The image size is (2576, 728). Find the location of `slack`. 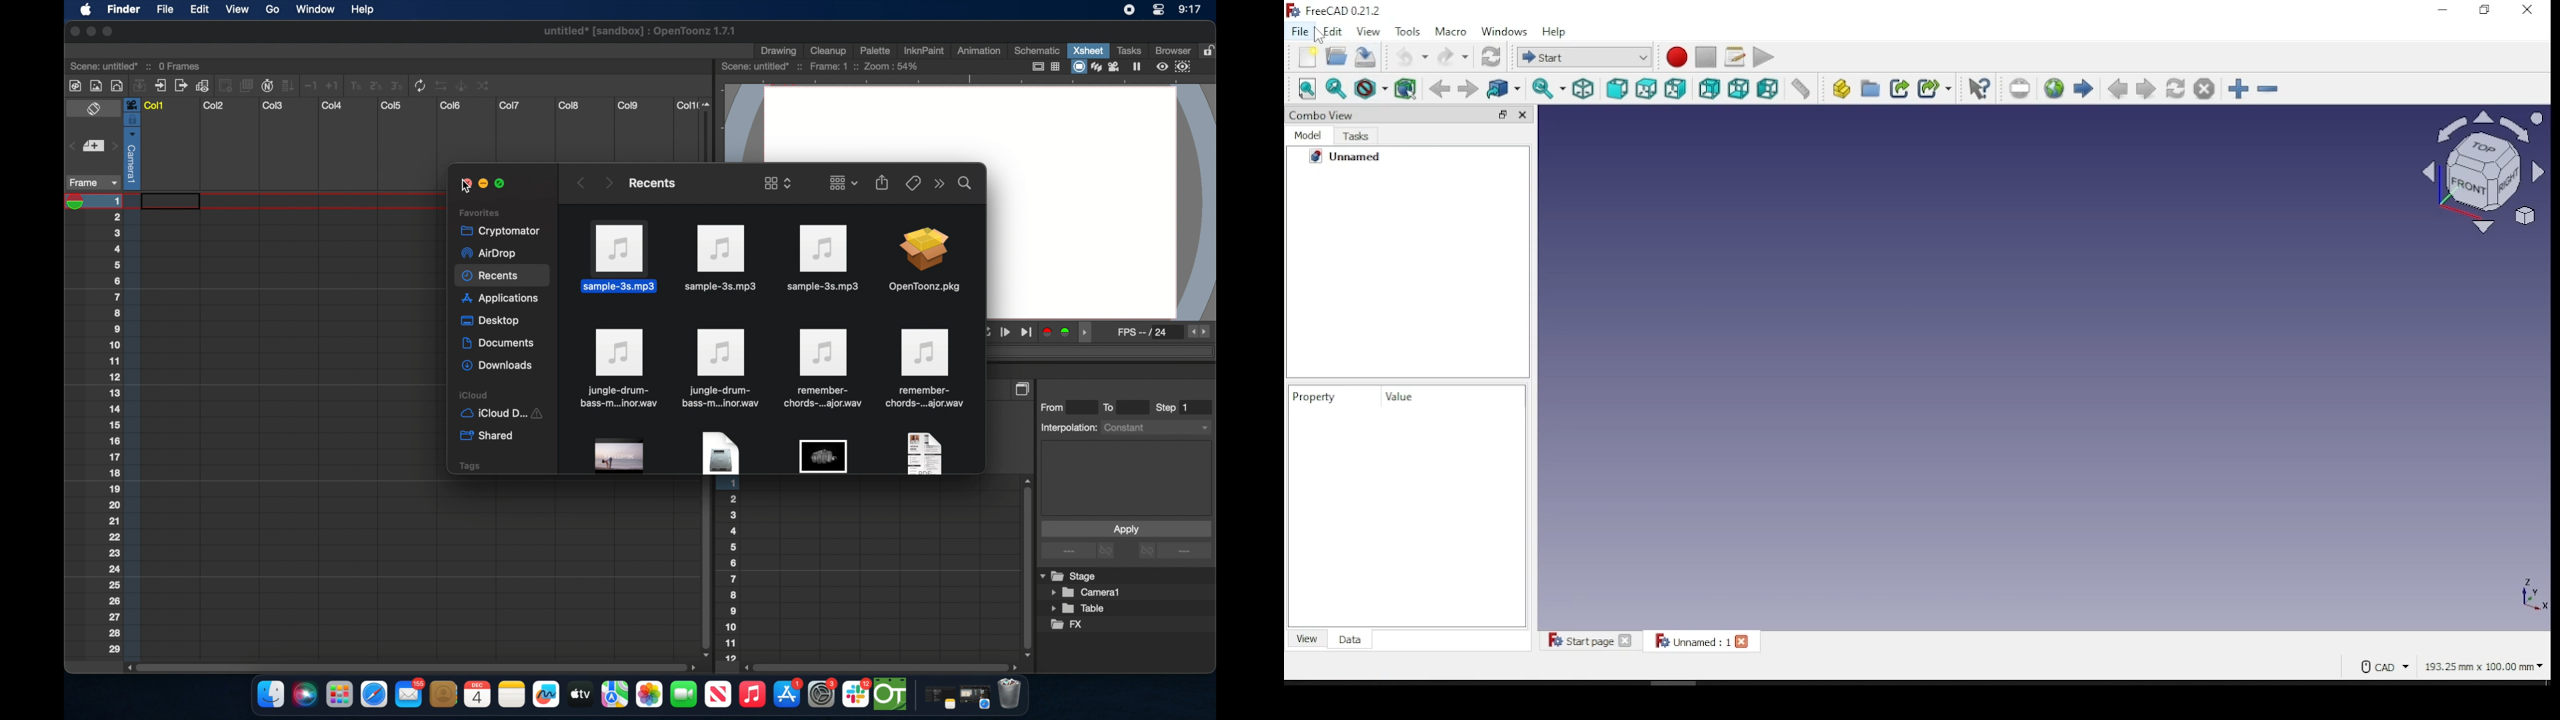

slack is located at coordinates (857, 695).